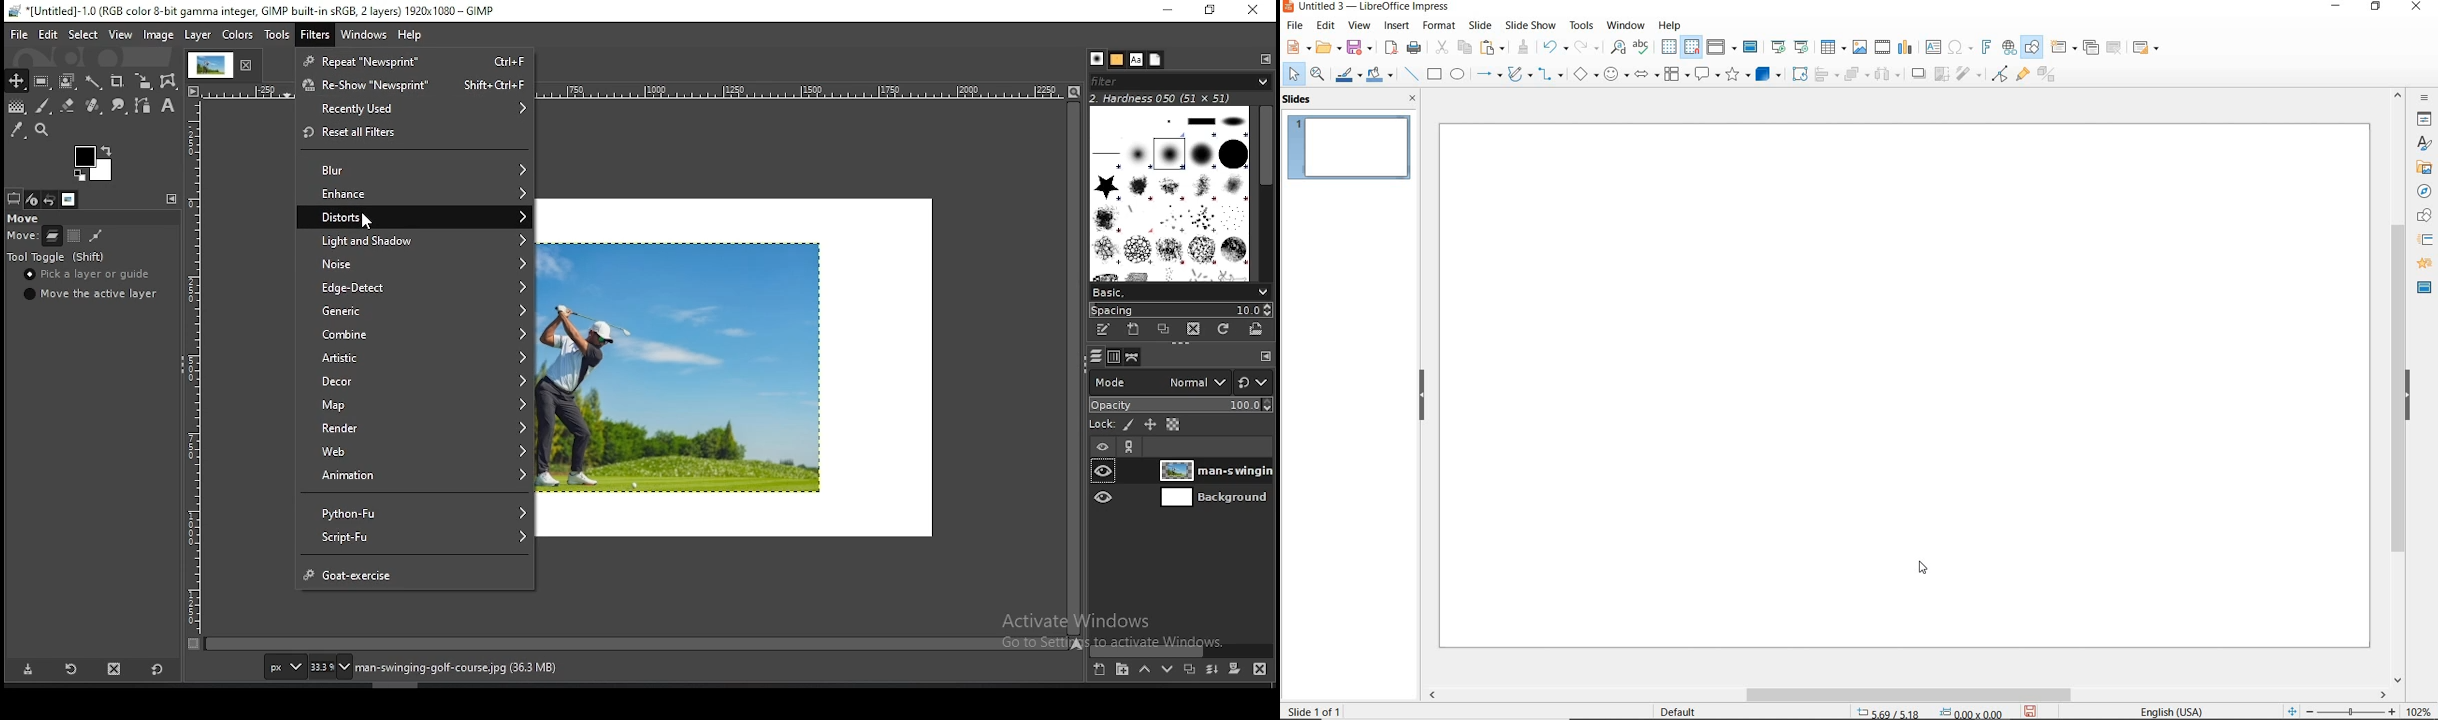 This screenshot has height=728, width=2464. I want to click on SHOW GLUEPOINT FUNCTIONS, so click(2023, 74).